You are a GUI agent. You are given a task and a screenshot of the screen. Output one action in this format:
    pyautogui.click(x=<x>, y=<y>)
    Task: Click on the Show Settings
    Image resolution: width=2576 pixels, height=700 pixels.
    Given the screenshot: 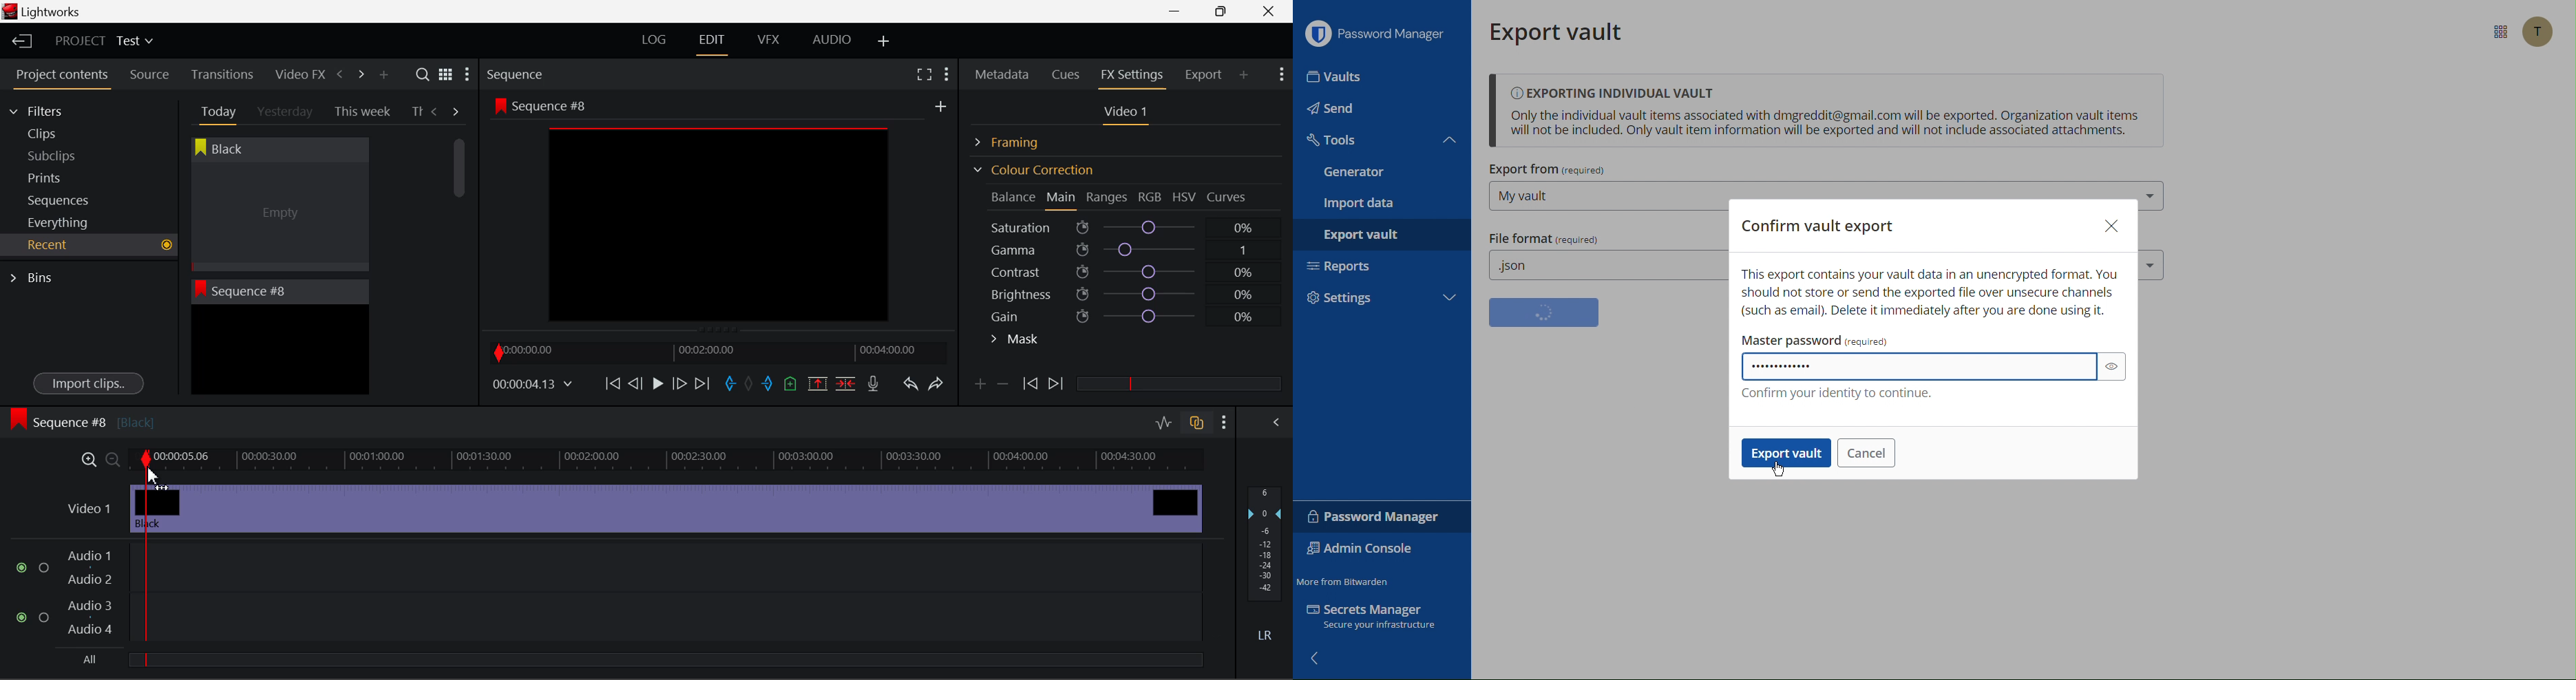 What is the action you would take?
    pyautogui.click(x=1280, y=73)
    